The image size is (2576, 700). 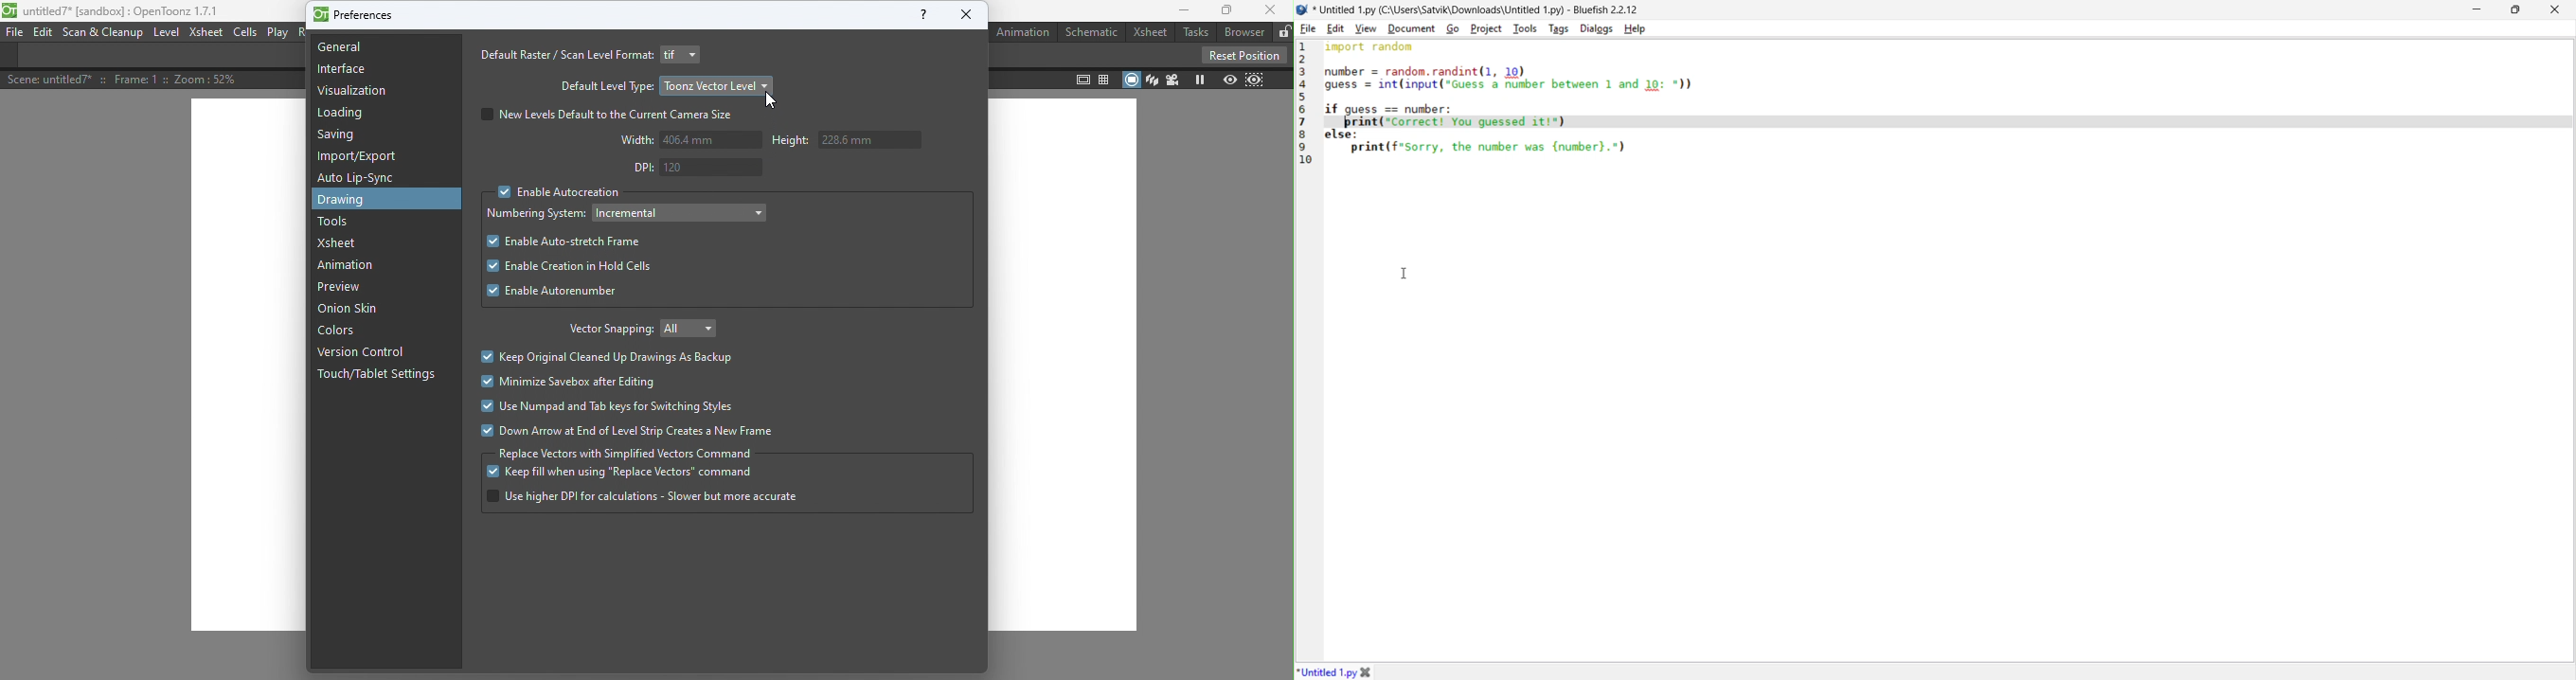 What do you see at coordinates (680, 211) in the screenshot?
I see `Drop down` at bounding box center [680, 211].